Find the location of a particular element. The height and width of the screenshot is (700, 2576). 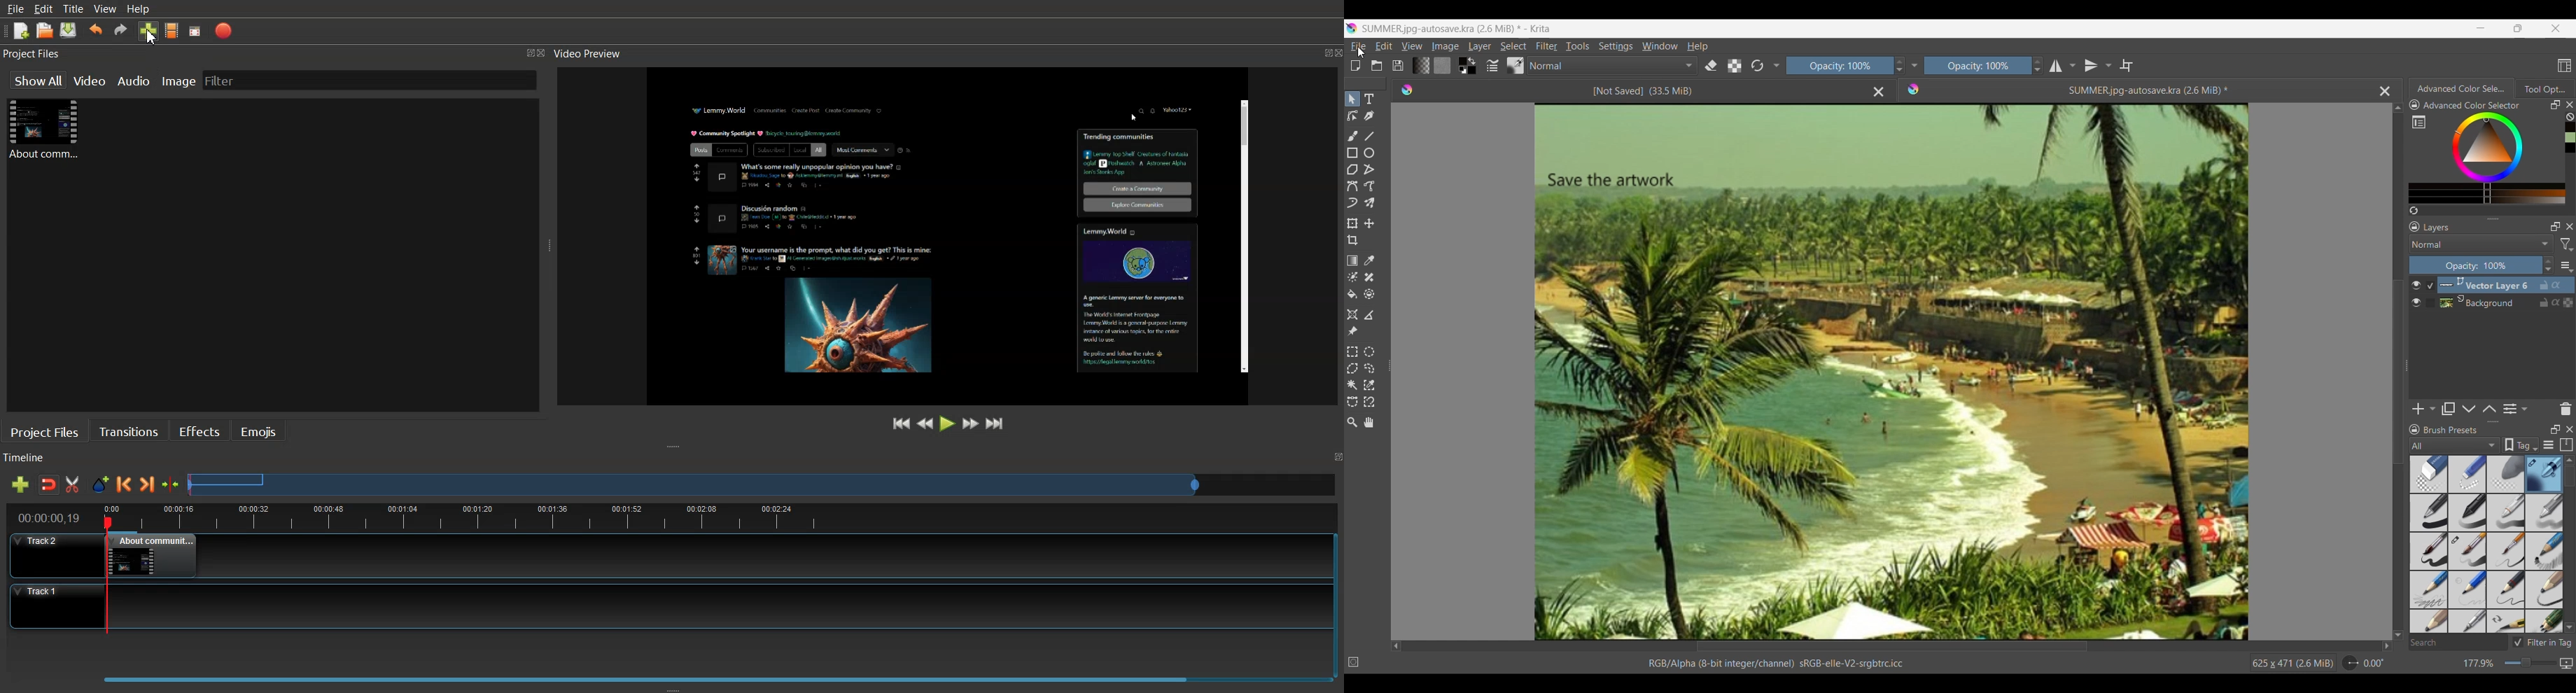

Crop image to an area is located at coordinates (1353, 240).